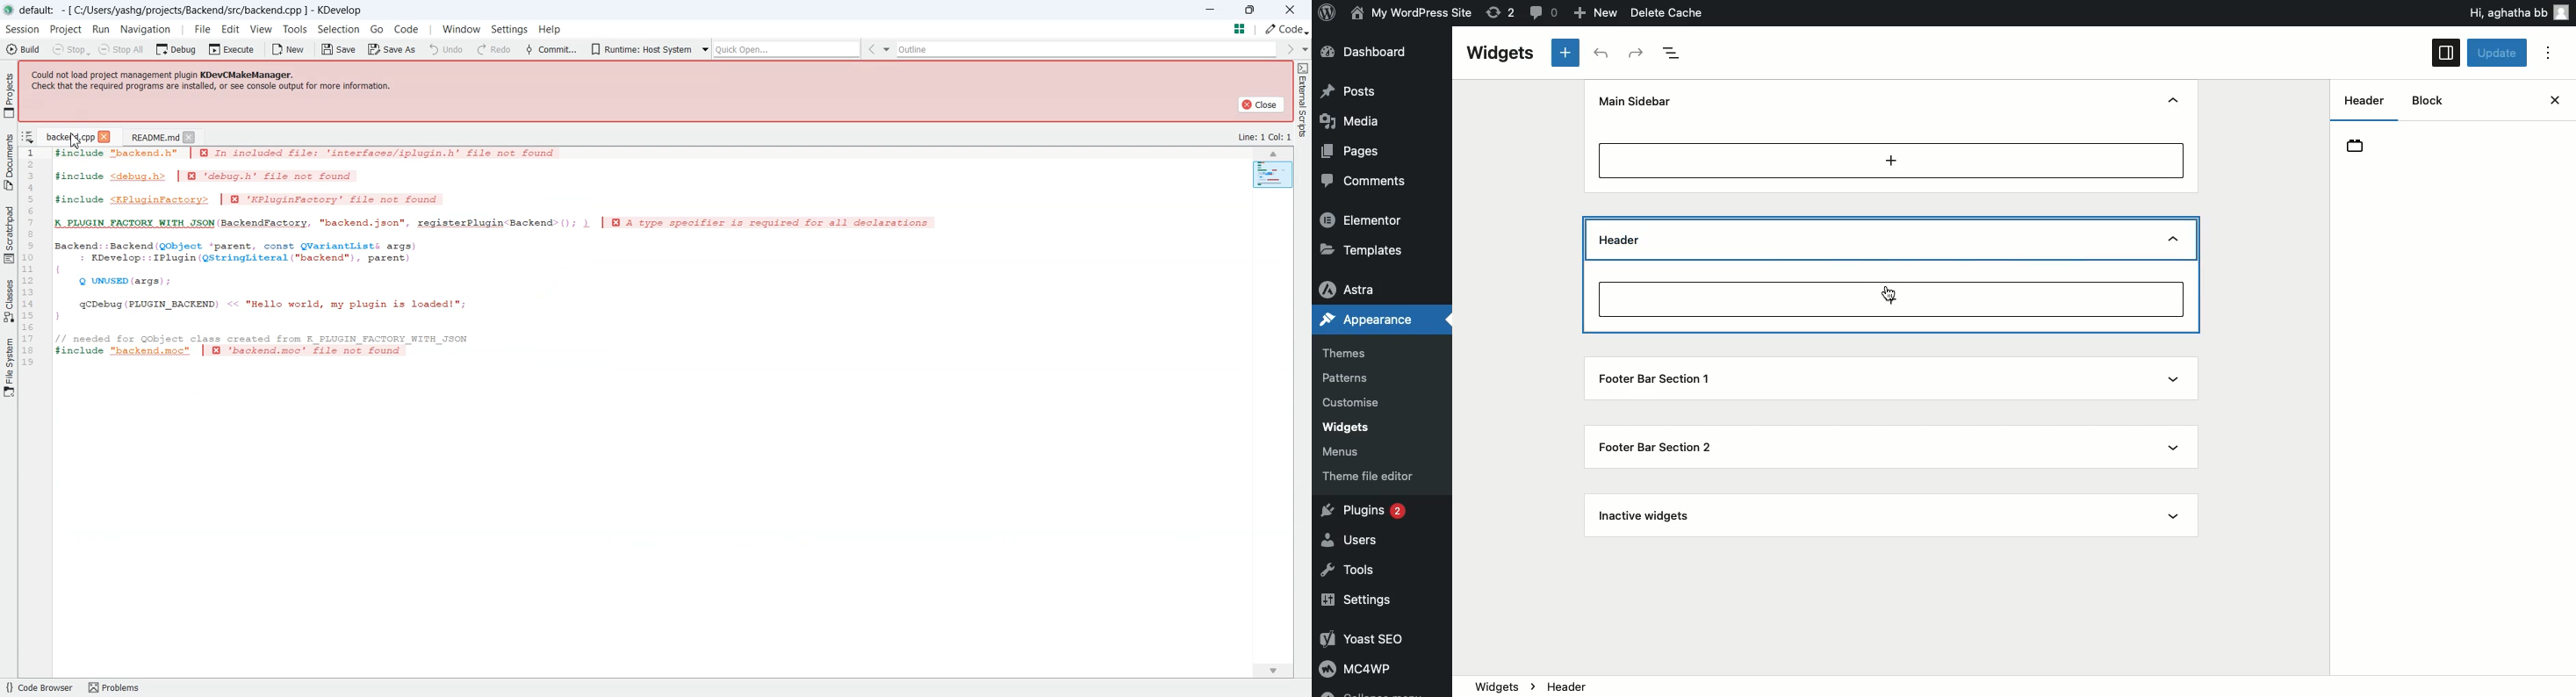 Image resolution: width=2576 pixels, height=700 pixels. Describe the element at coordinates (276, 307) in the screenshot. I see `‘qCDebug (PLUGIN_BACKEND) << "Hello world, my plugin is loaded!";` at that location.